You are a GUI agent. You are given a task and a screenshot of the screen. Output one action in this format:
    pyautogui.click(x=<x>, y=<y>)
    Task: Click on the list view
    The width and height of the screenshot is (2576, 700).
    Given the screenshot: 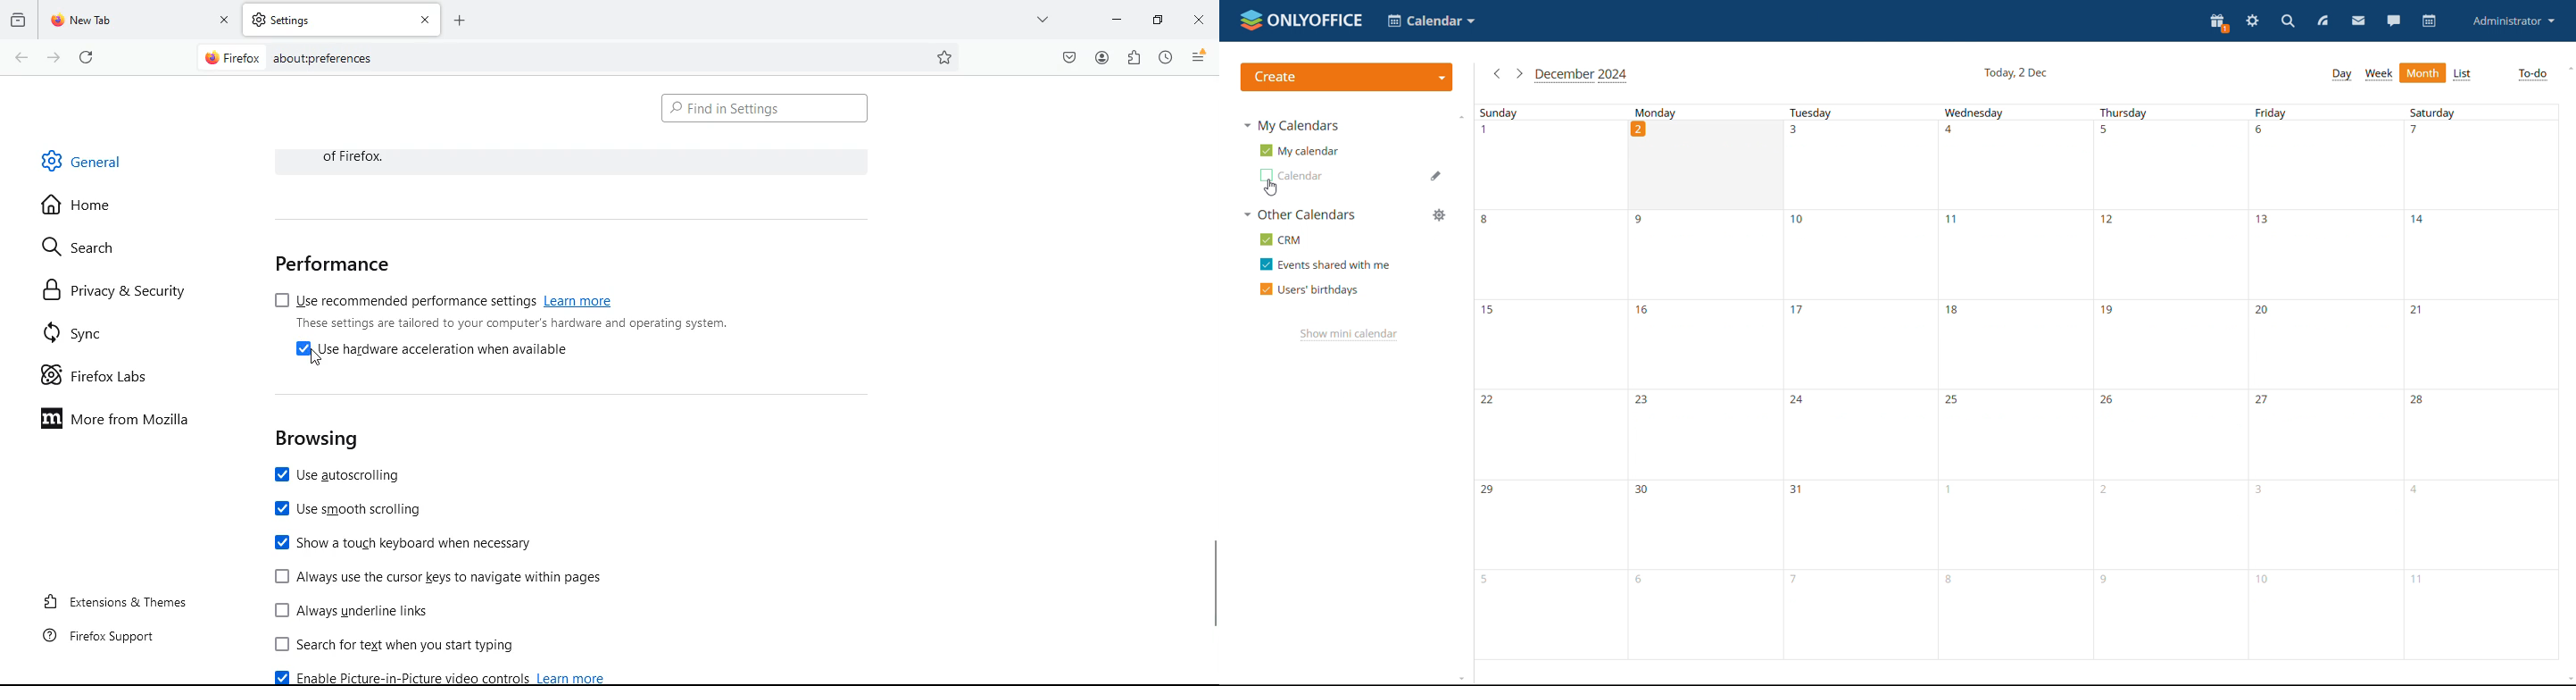 What is the action you would take?
    pyautogui.click(x=2462, y=74)
    